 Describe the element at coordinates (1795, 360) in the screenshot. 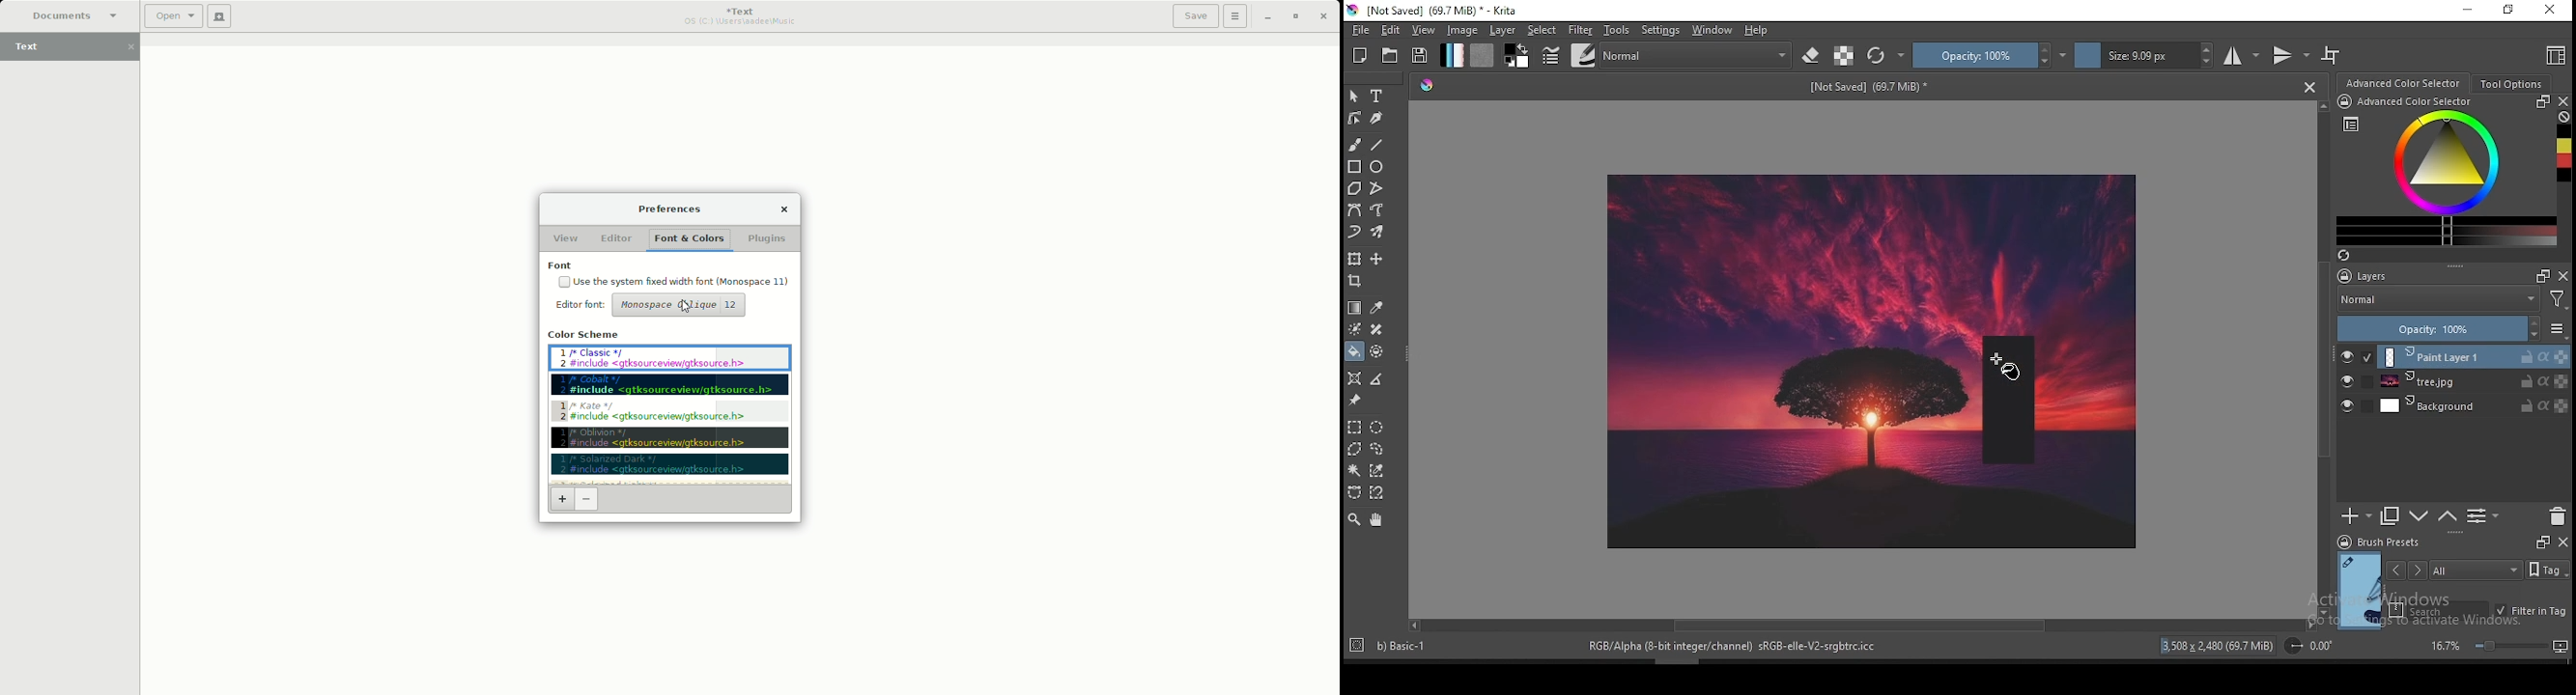

I see `Image` at that location.